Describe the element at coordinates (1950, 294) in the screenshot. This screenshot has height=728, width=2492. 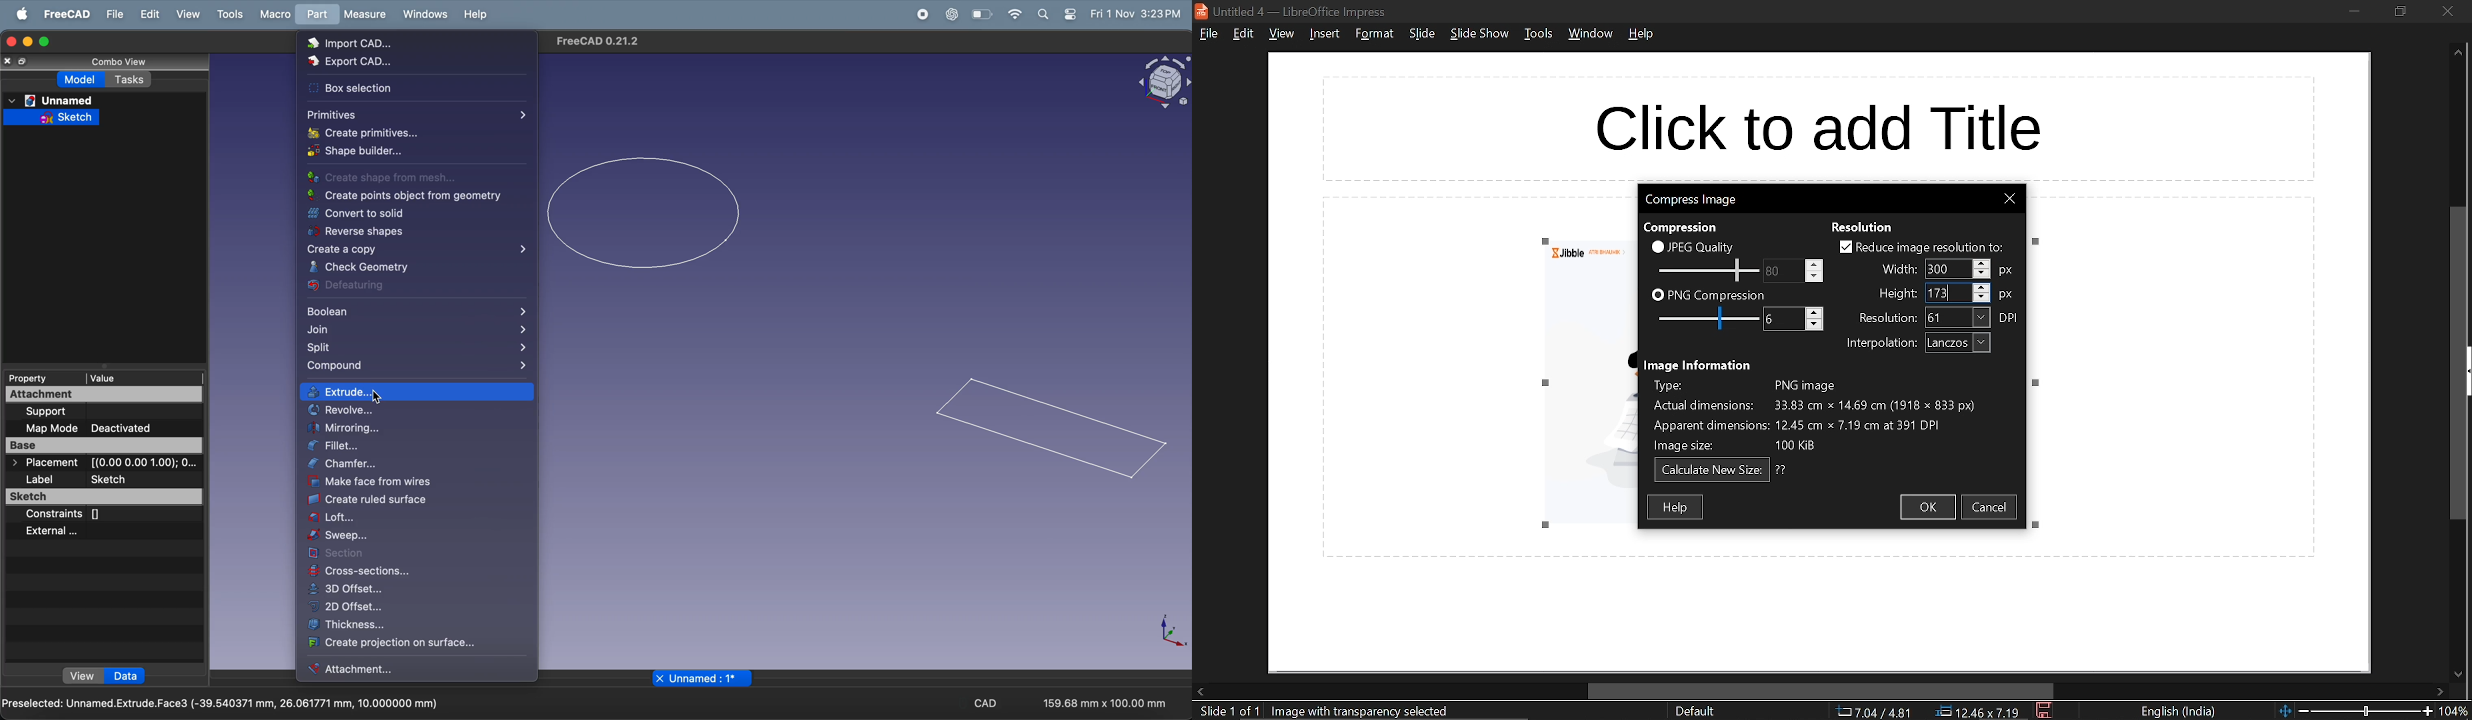
I see `Cursor` at that location.